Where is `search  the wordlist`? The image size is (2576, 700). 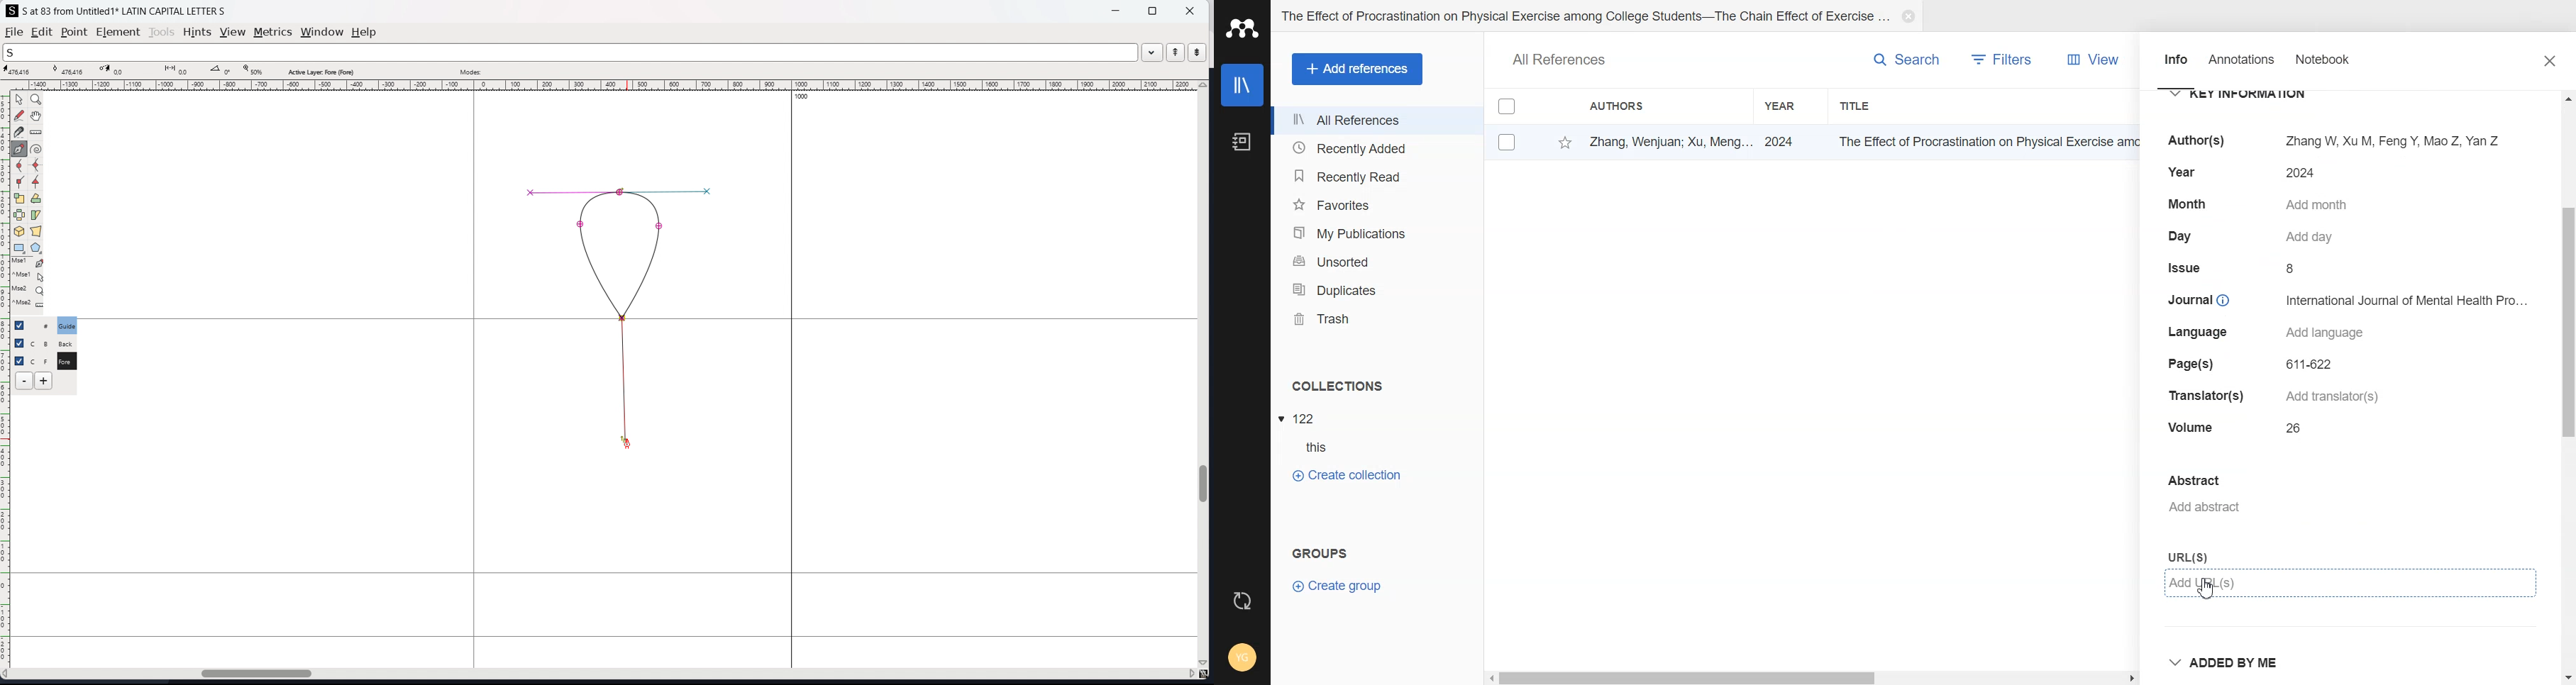 search  the wordlist is located at coordinates (570, 52).